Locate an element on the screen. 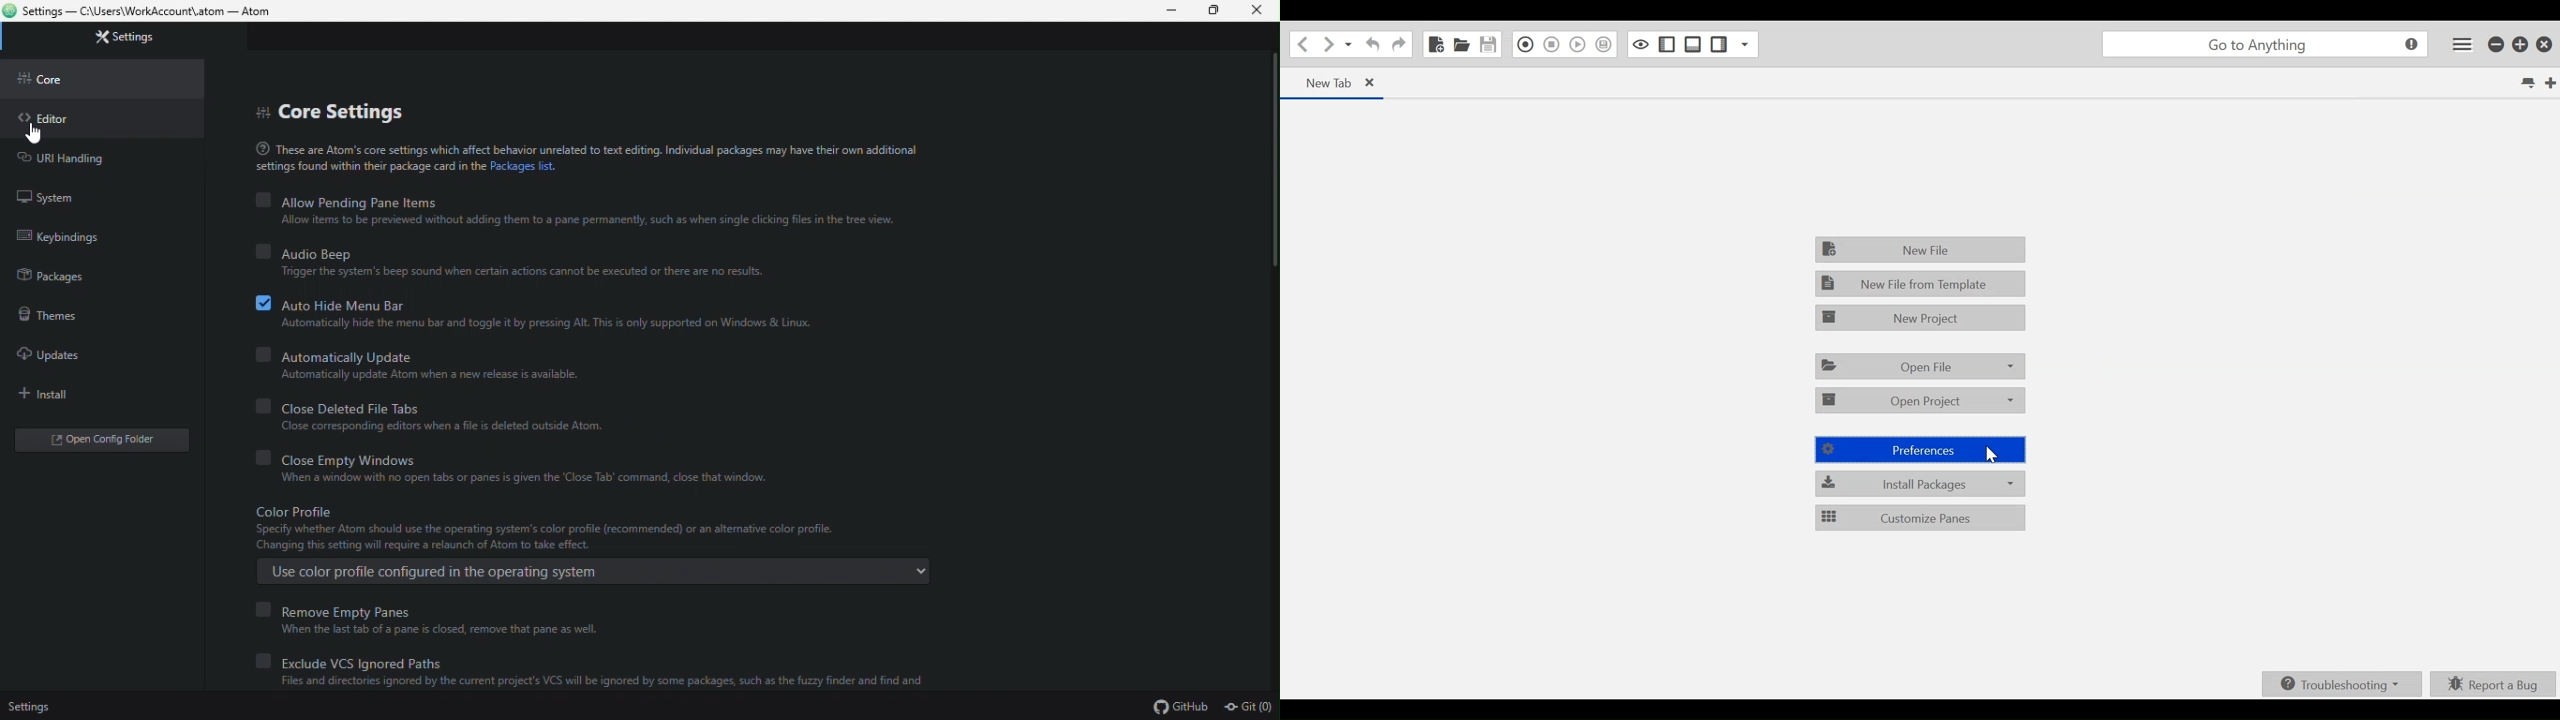 This screenshot has width=2576, height=728. Themes is located at coordinates (59, 316).